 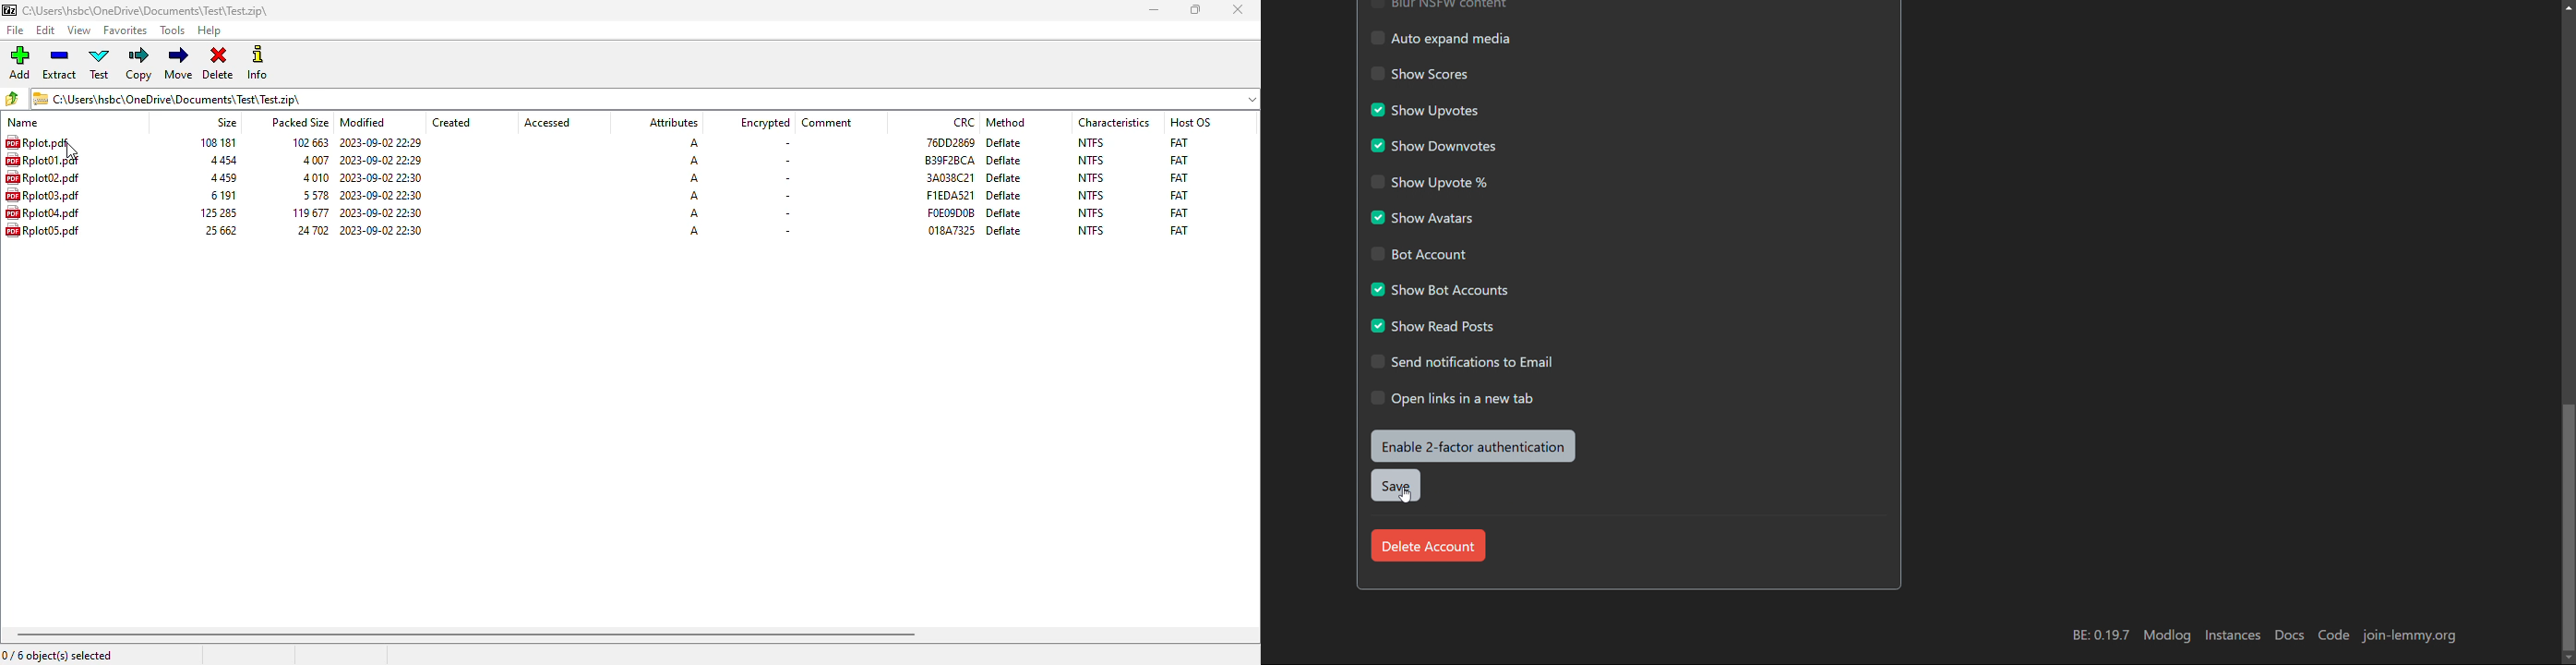 I want to click on copy, so click(x=140, y=64).